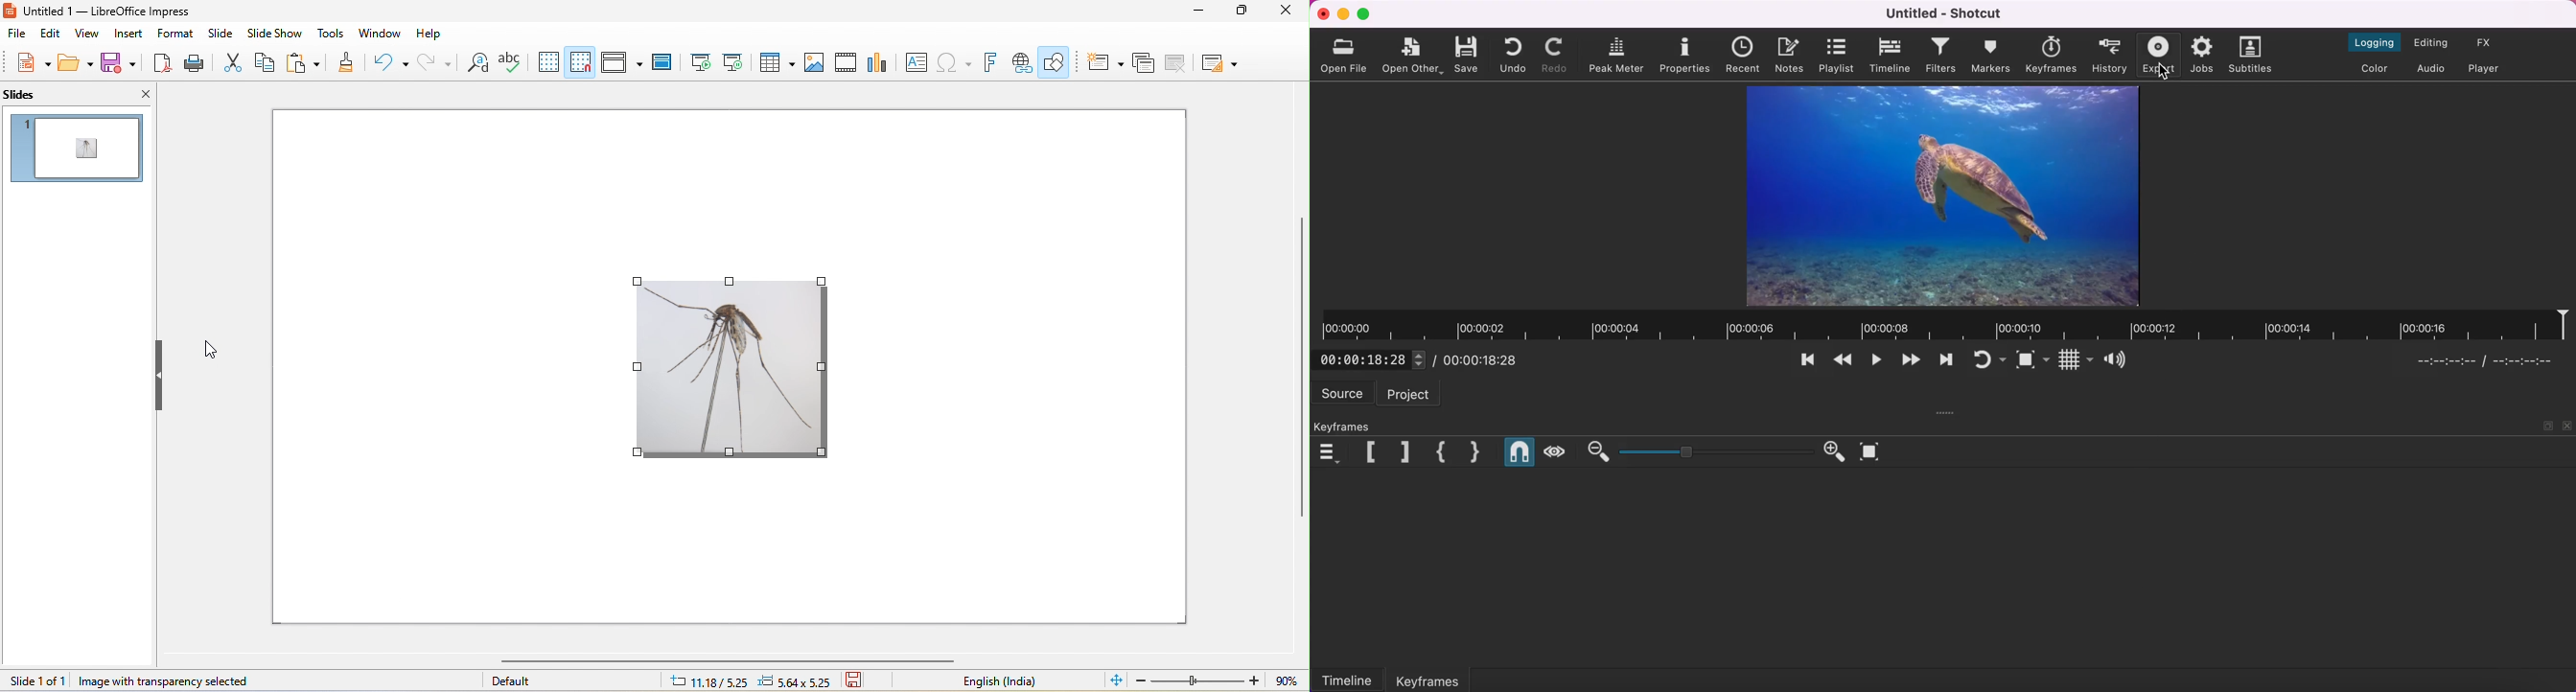  What do you see at coordinates (661, 61) in the screenshot?
I see `master slide` at bounding box center [661, 61].